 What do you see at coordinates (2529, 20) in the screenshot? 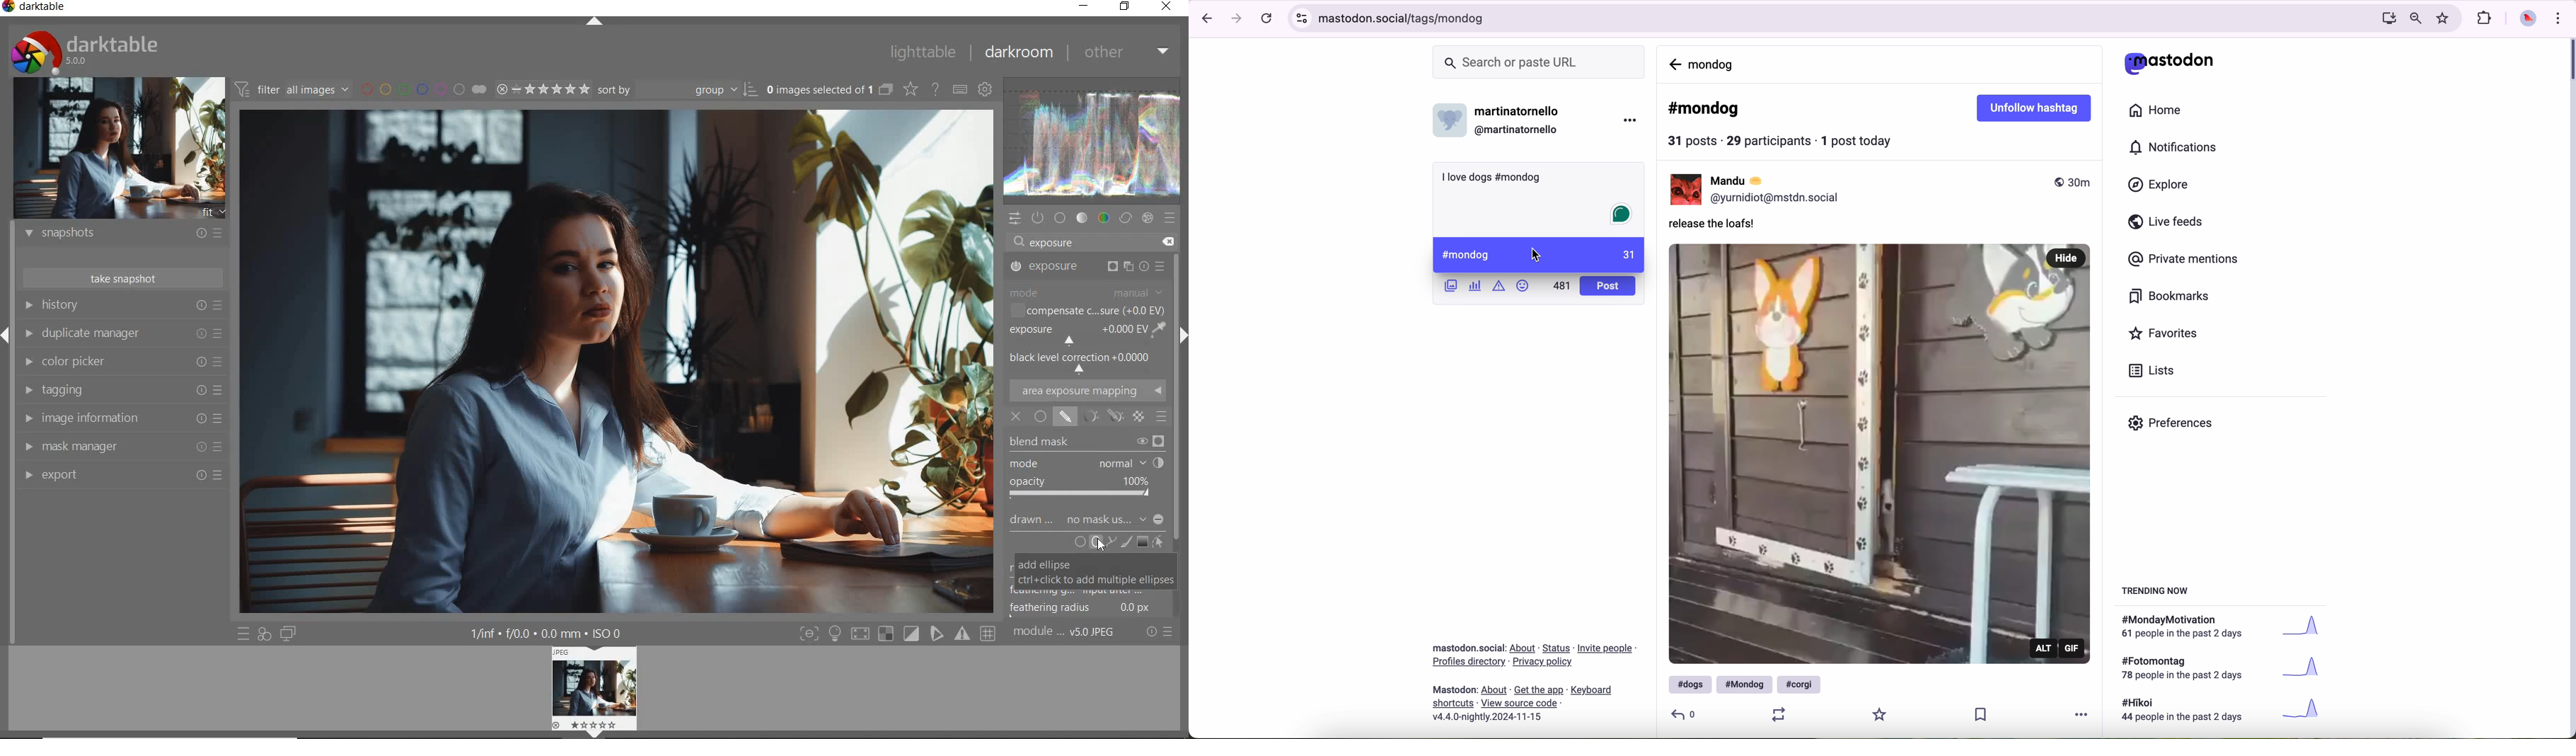
I see `profile picture` at bounding box center [2529, 20].